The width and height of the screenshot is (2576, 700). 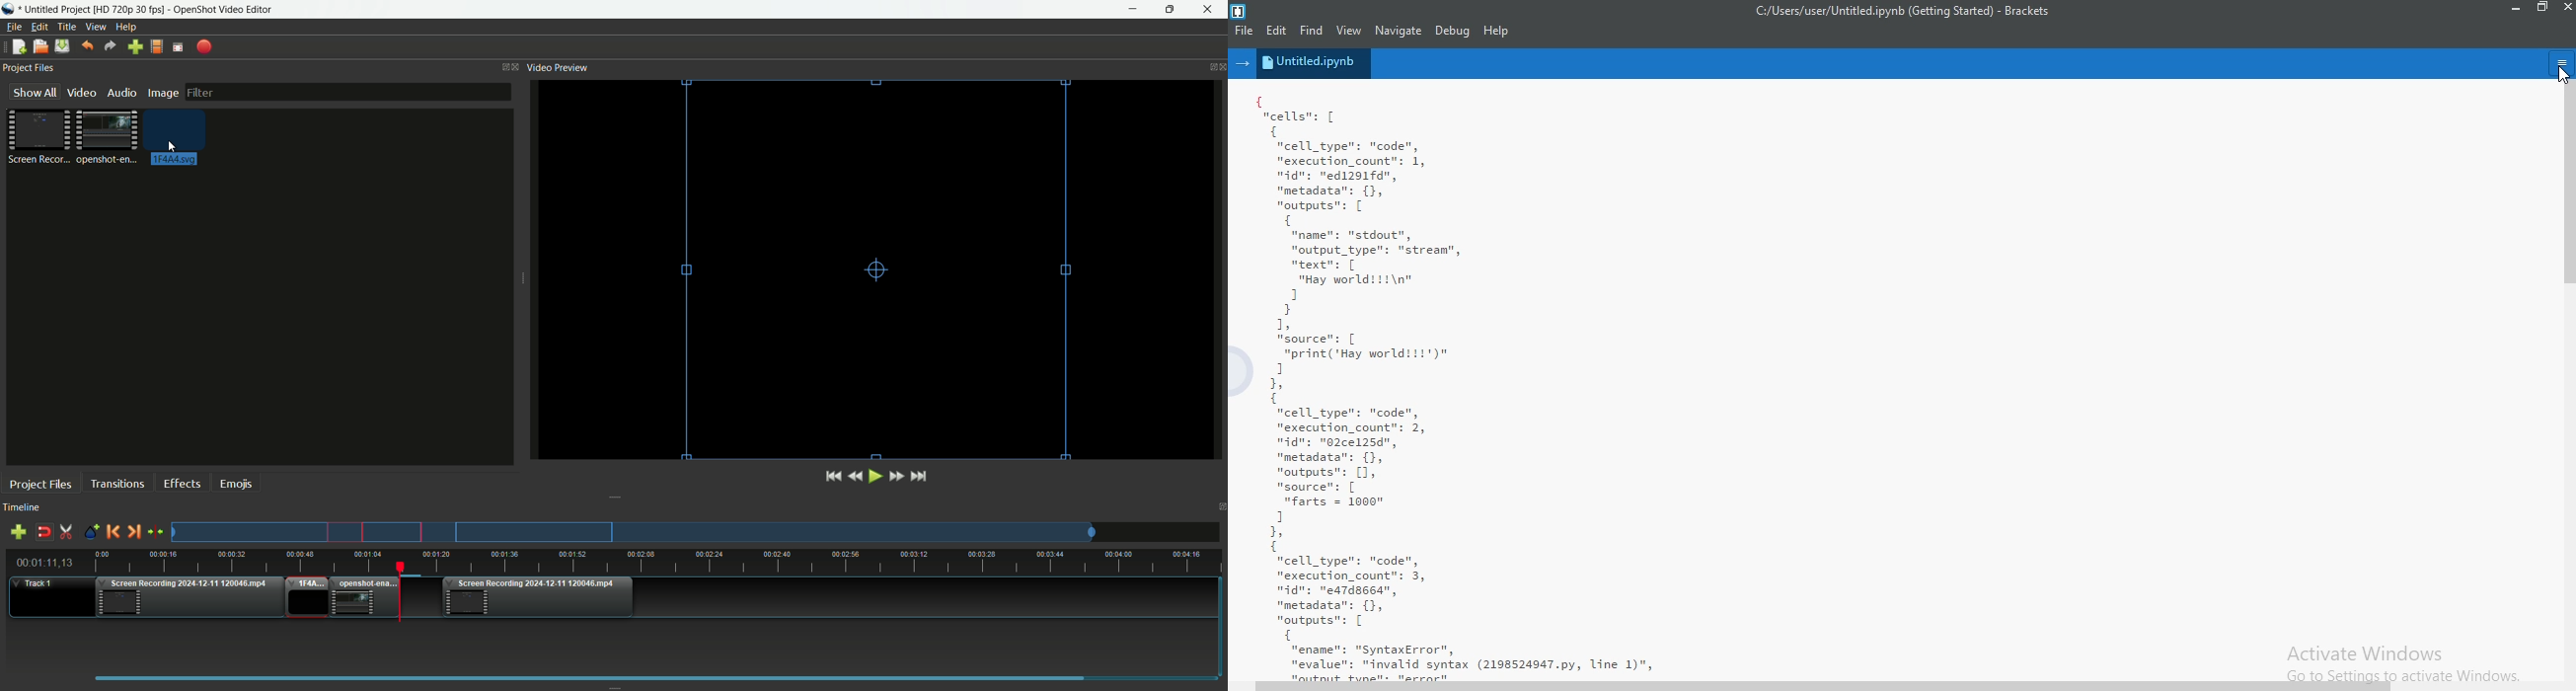 I want to click on Jump to end, so click(x=920, y=476).